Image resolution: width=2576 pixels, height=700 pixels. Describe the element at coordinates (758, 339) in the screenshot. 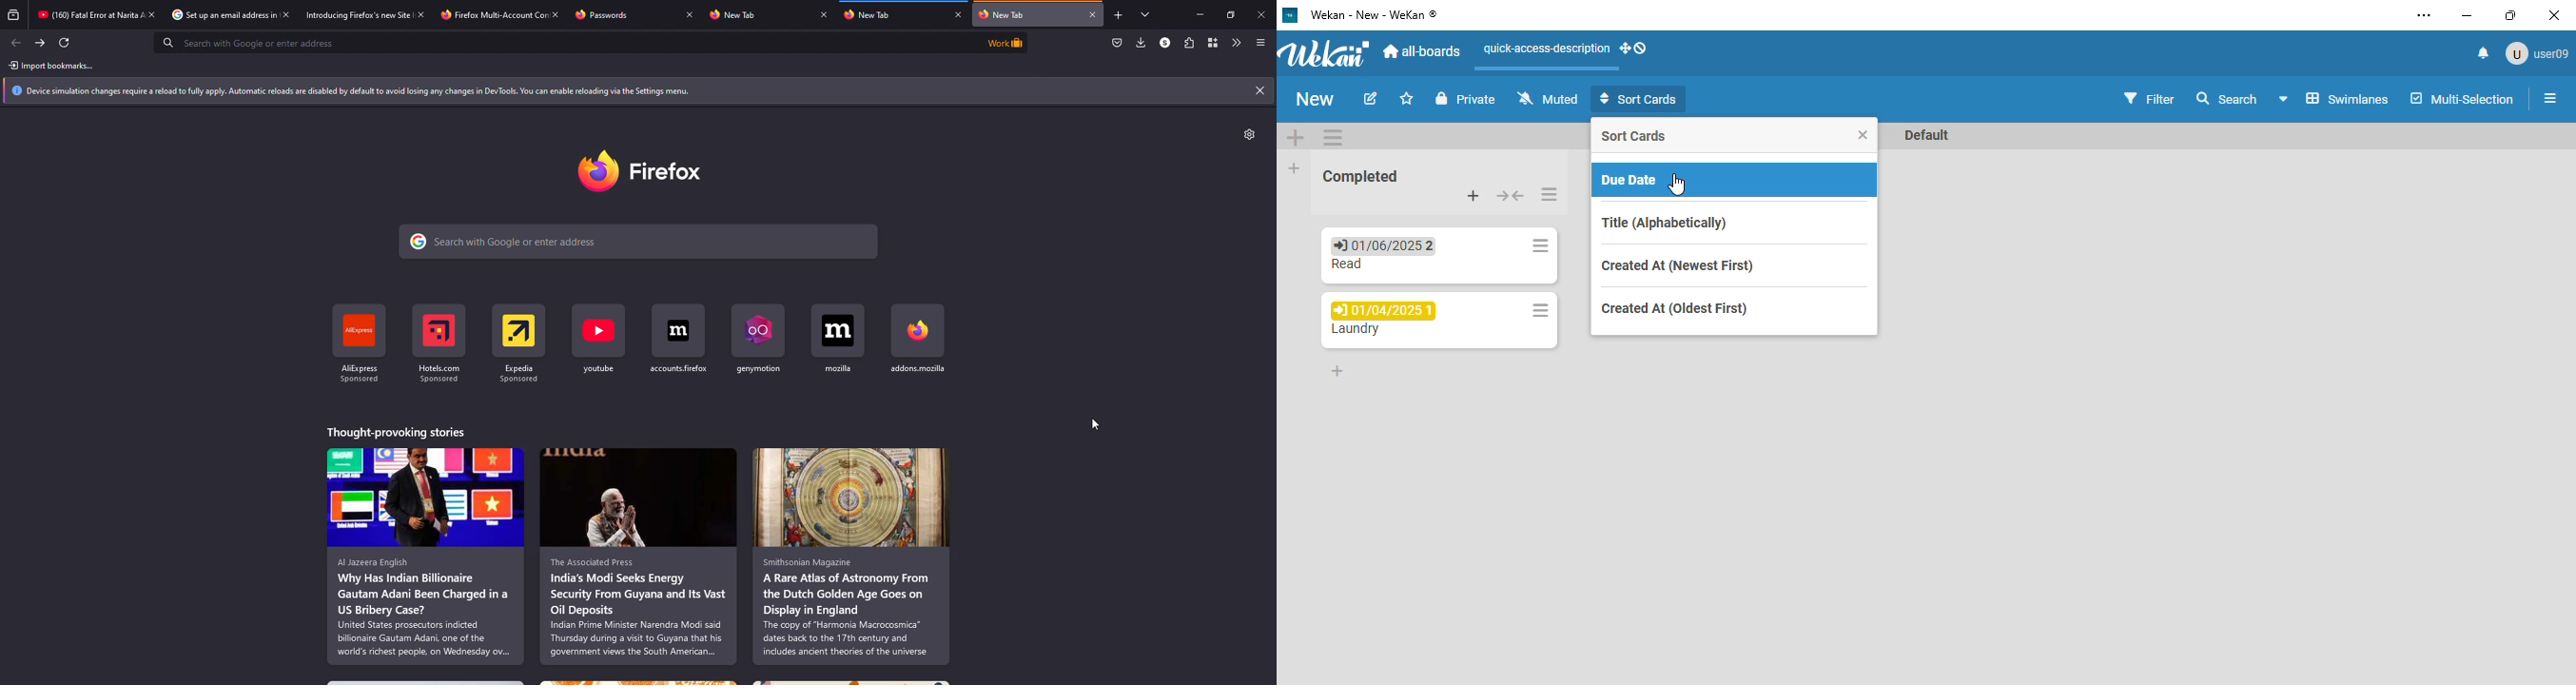

I see `Genymotion shortcut` at that location.